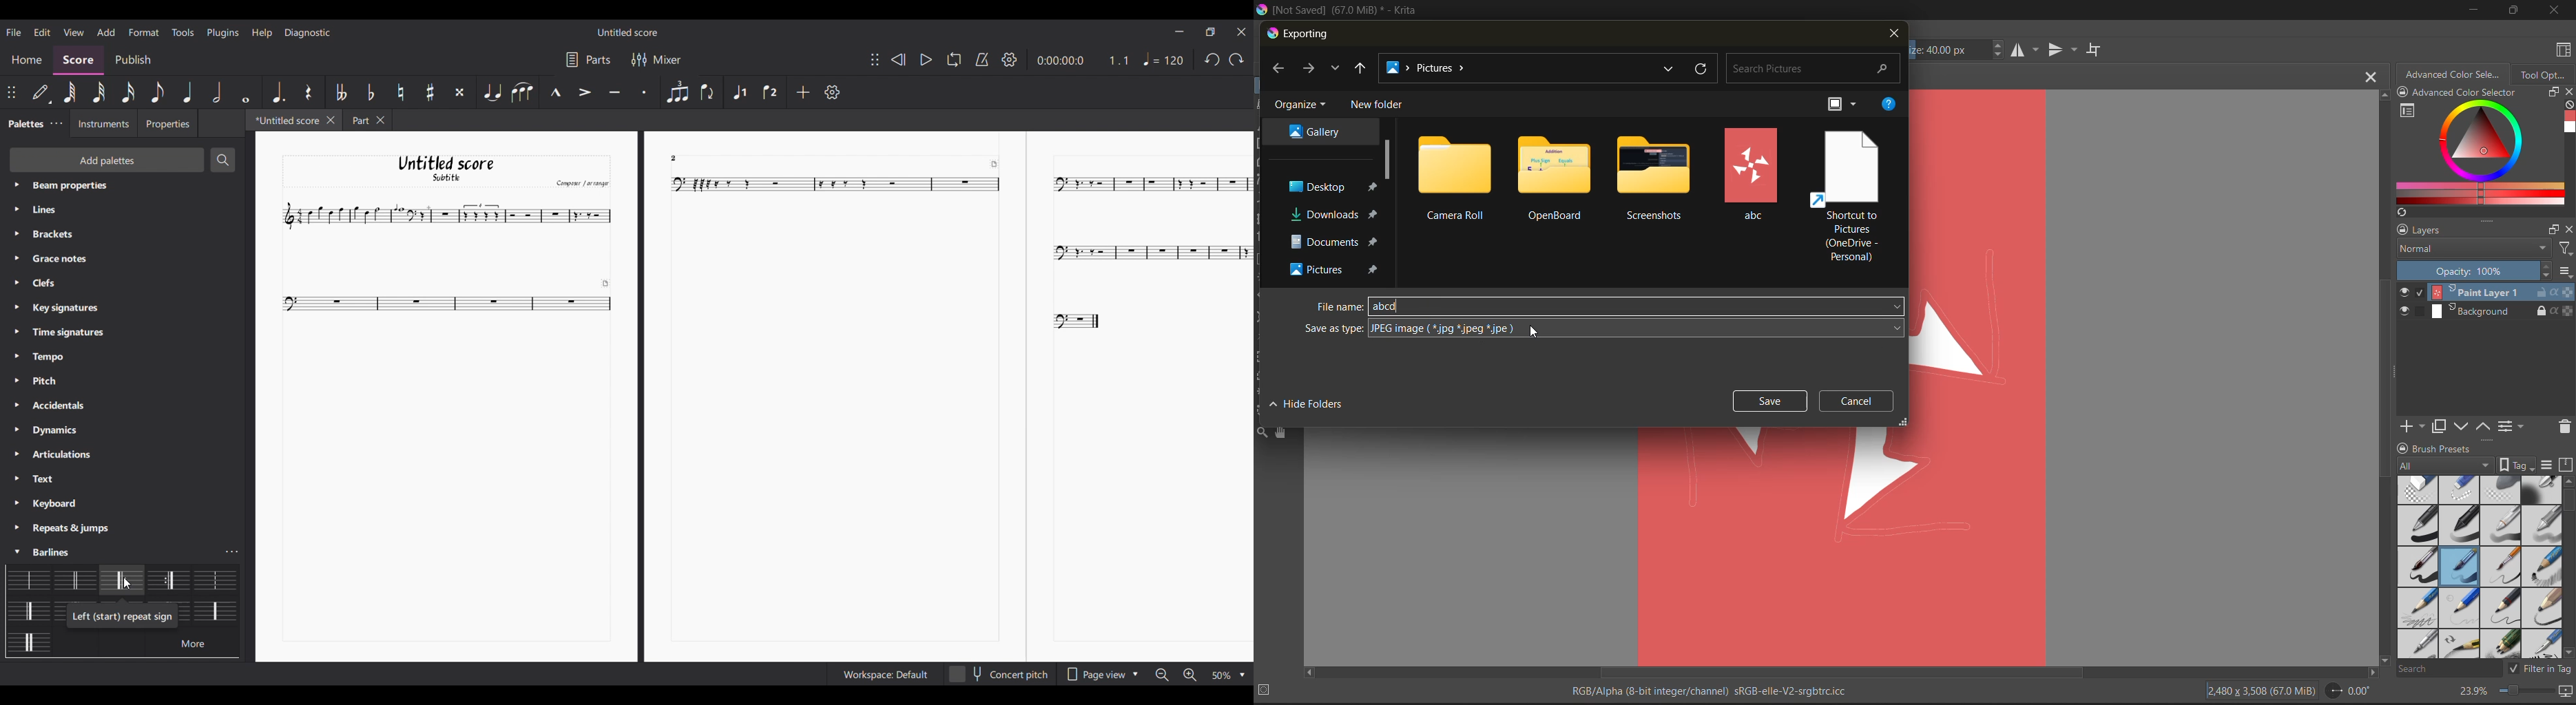  What do you see at coordinates (615, 93) in the screenshot?
I see `Tenuto` at bounding box center [615, 93].